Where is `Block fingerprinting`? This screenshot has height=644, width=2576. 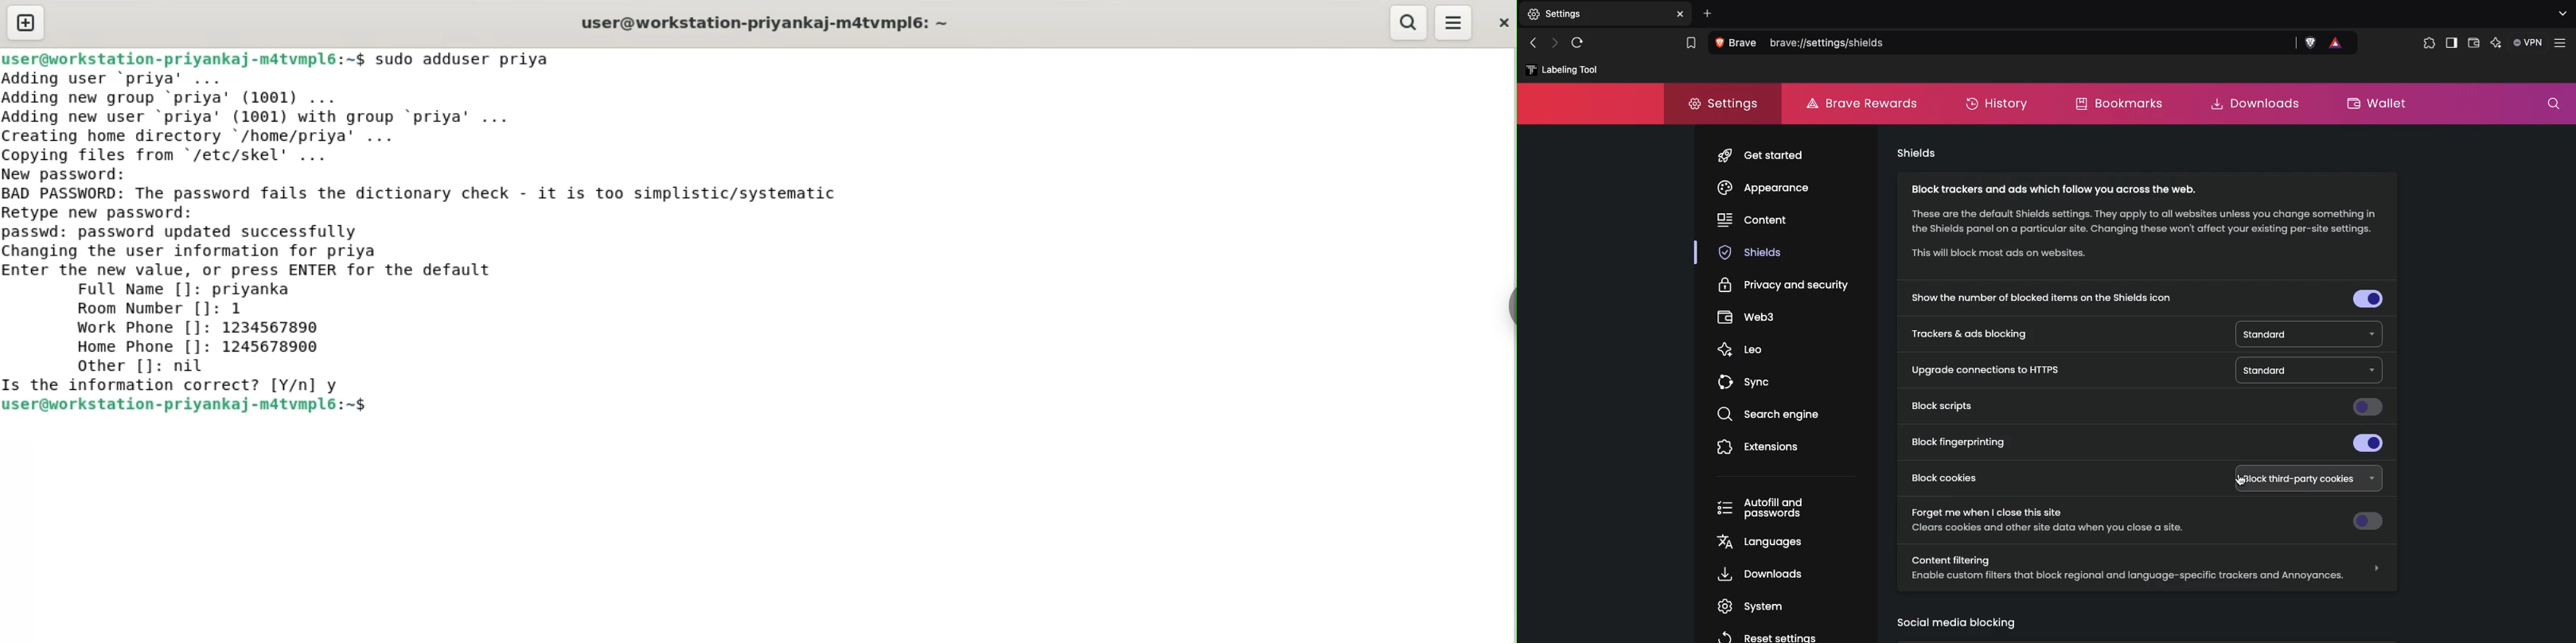
Block fingerprinting is located at coordinates (2148, 444).